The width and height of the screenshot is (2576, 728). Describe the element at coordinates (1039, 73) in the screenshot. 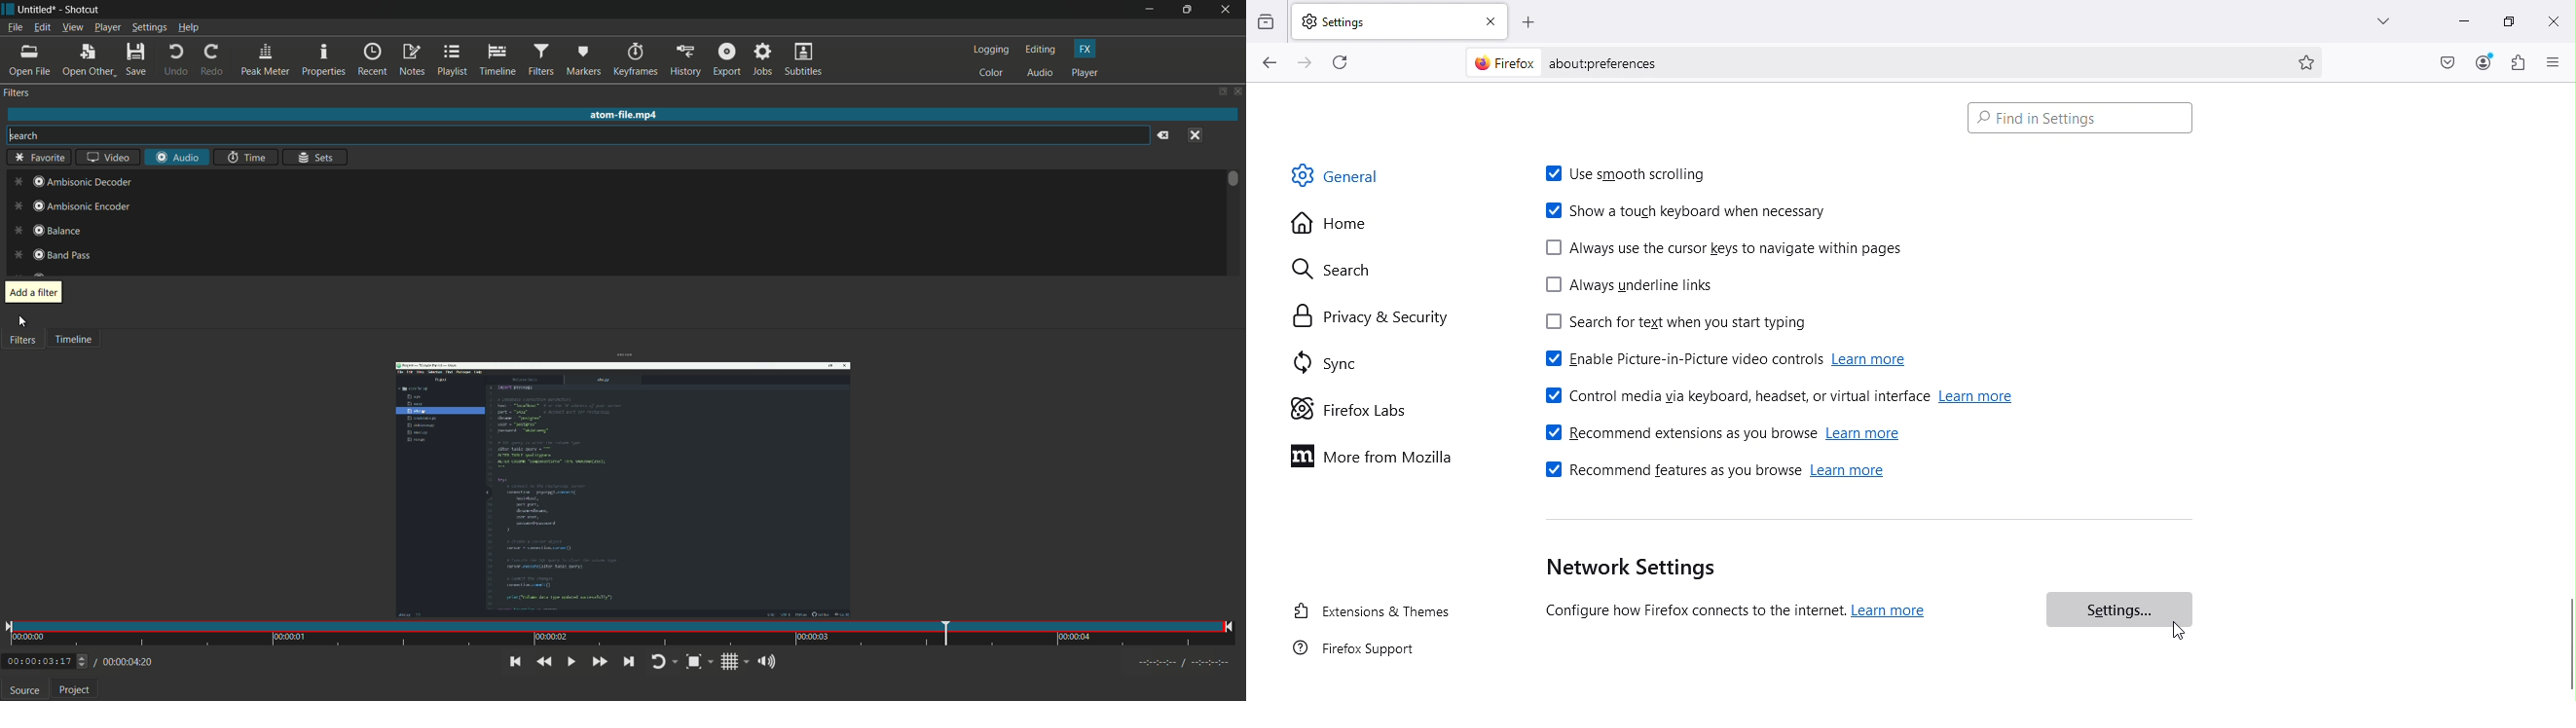

I see `audio` at that location.